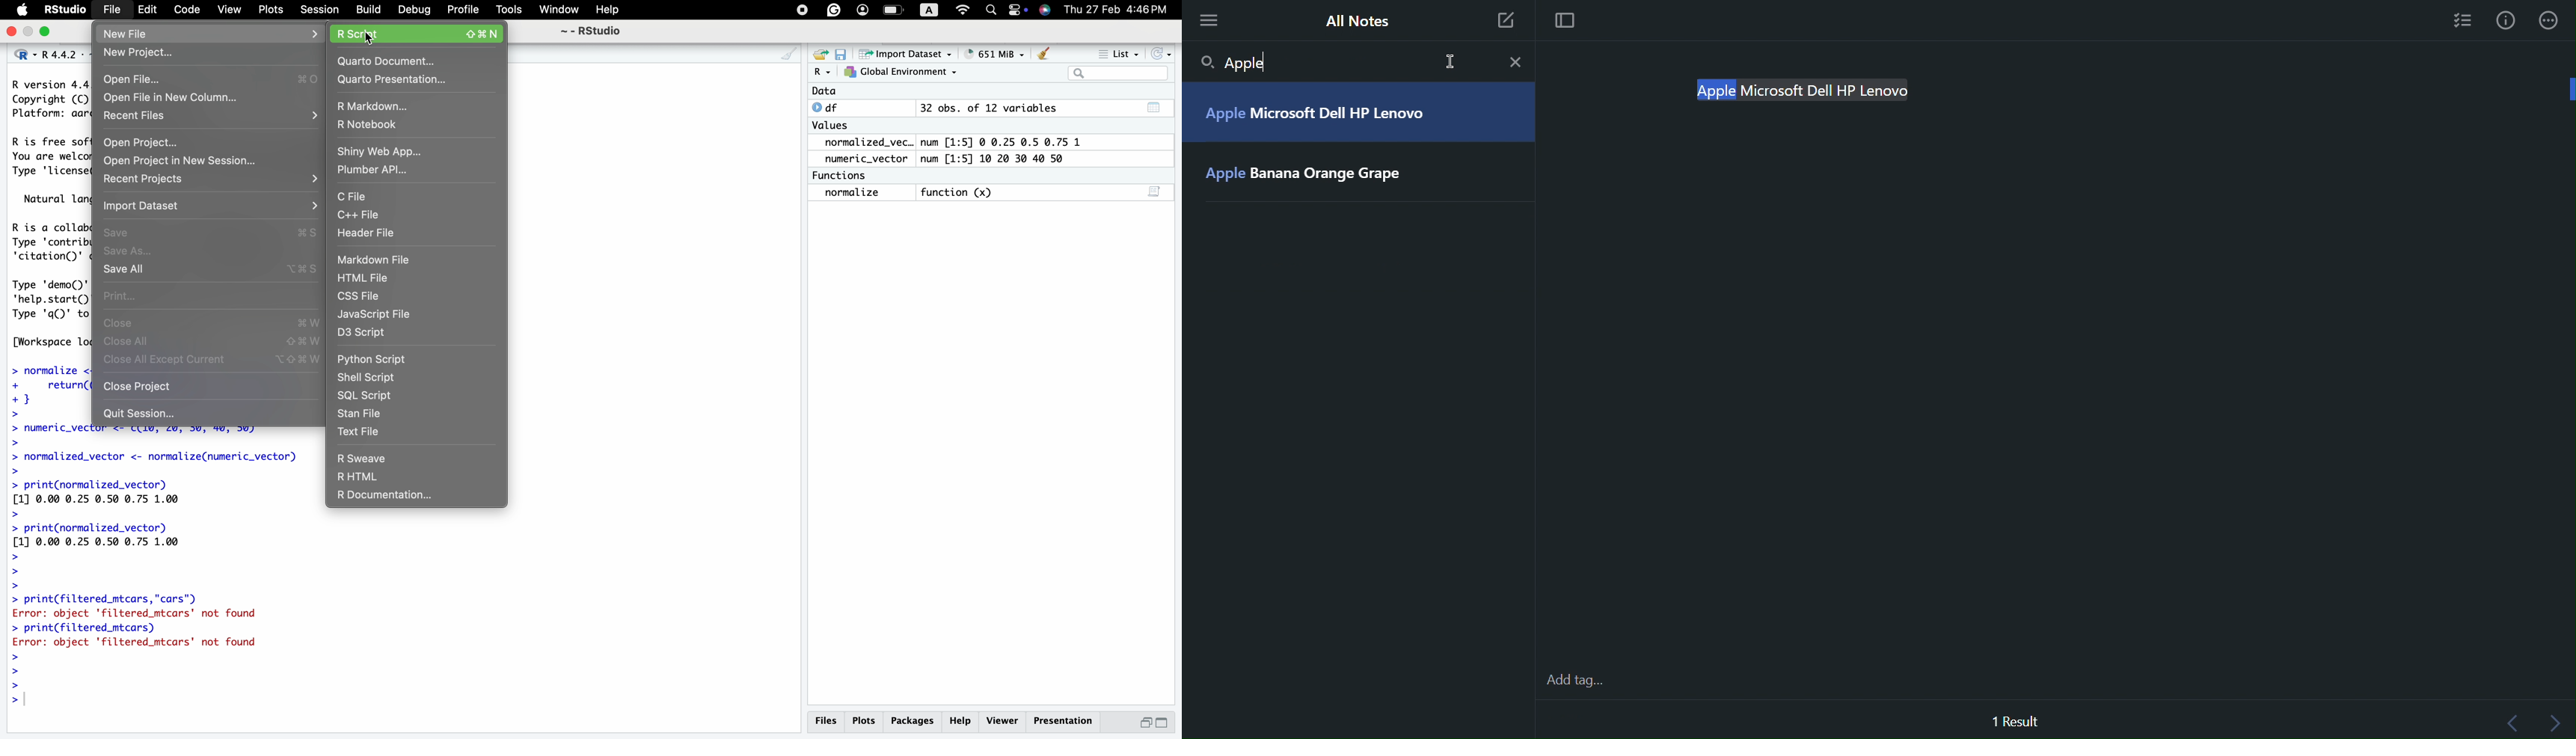 The width and height of the screenshot is (2576, 756). Describe the element at coordinates (201, 271) in the screenshot. I see `Save All` at that location.